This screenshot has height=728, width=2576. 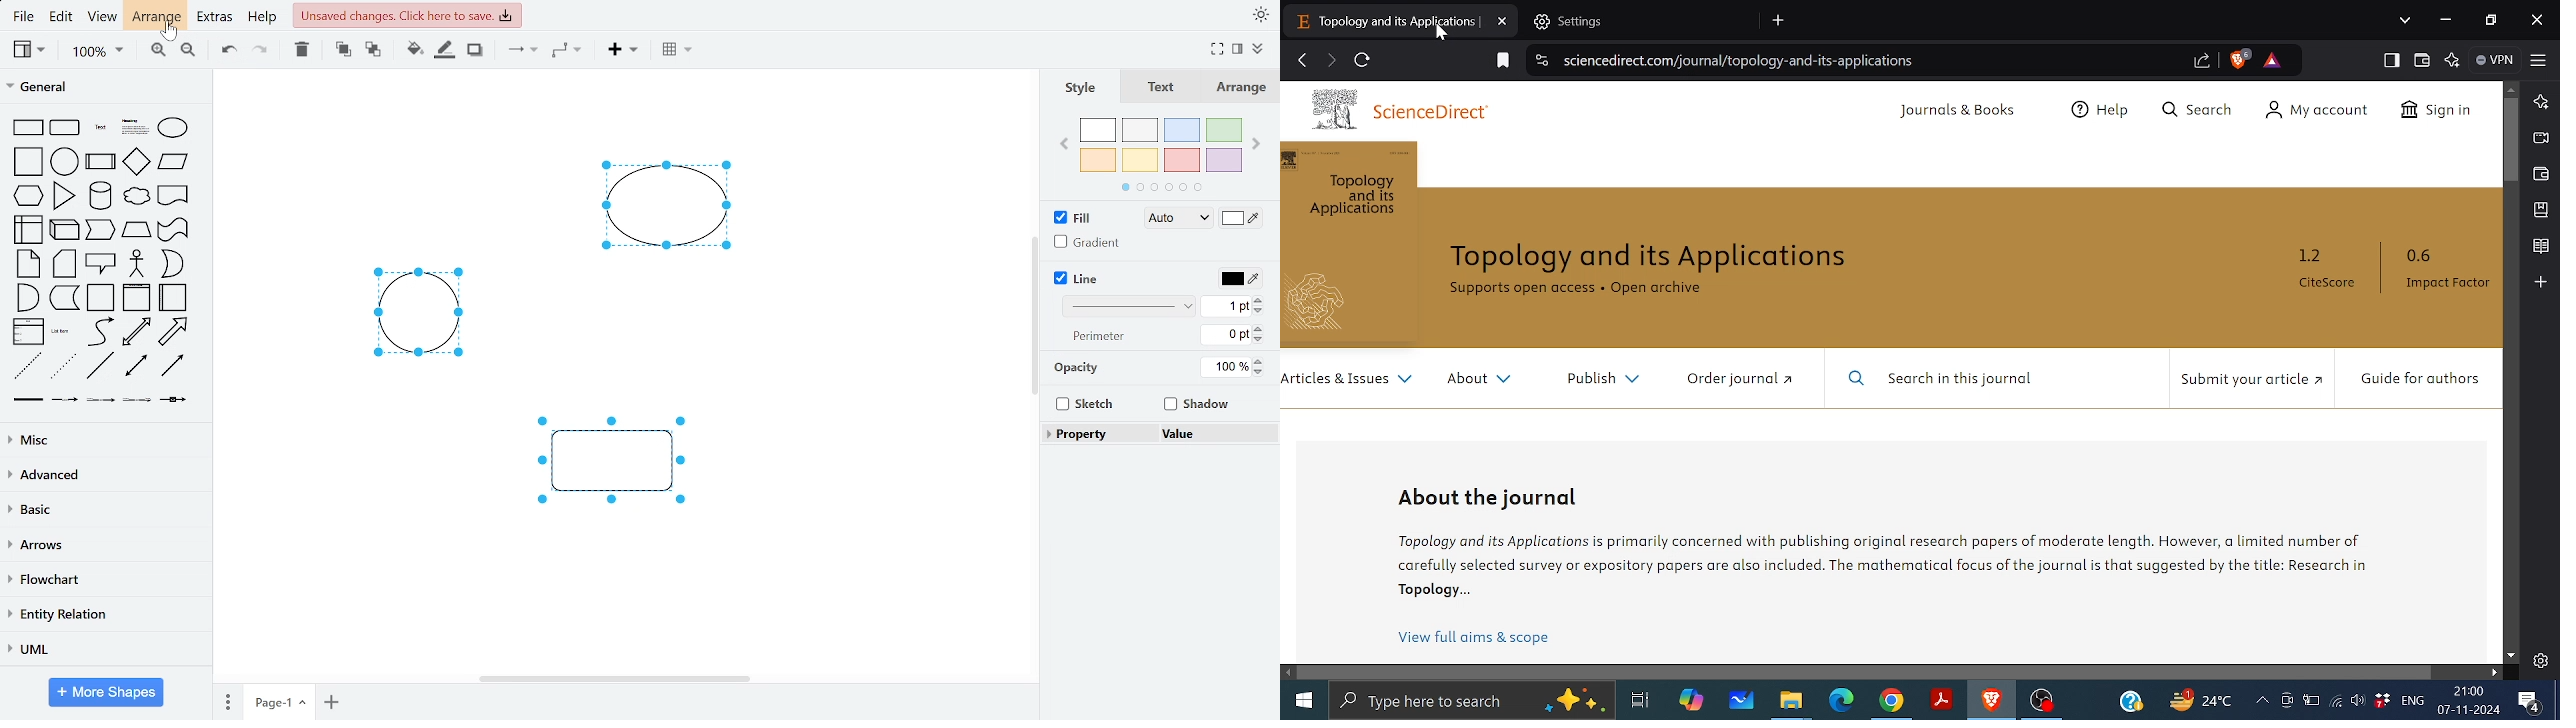 What do you see at coordinates (1140, 129) in the screenshot?
I see `ash` at bounding box center [1140, 129].